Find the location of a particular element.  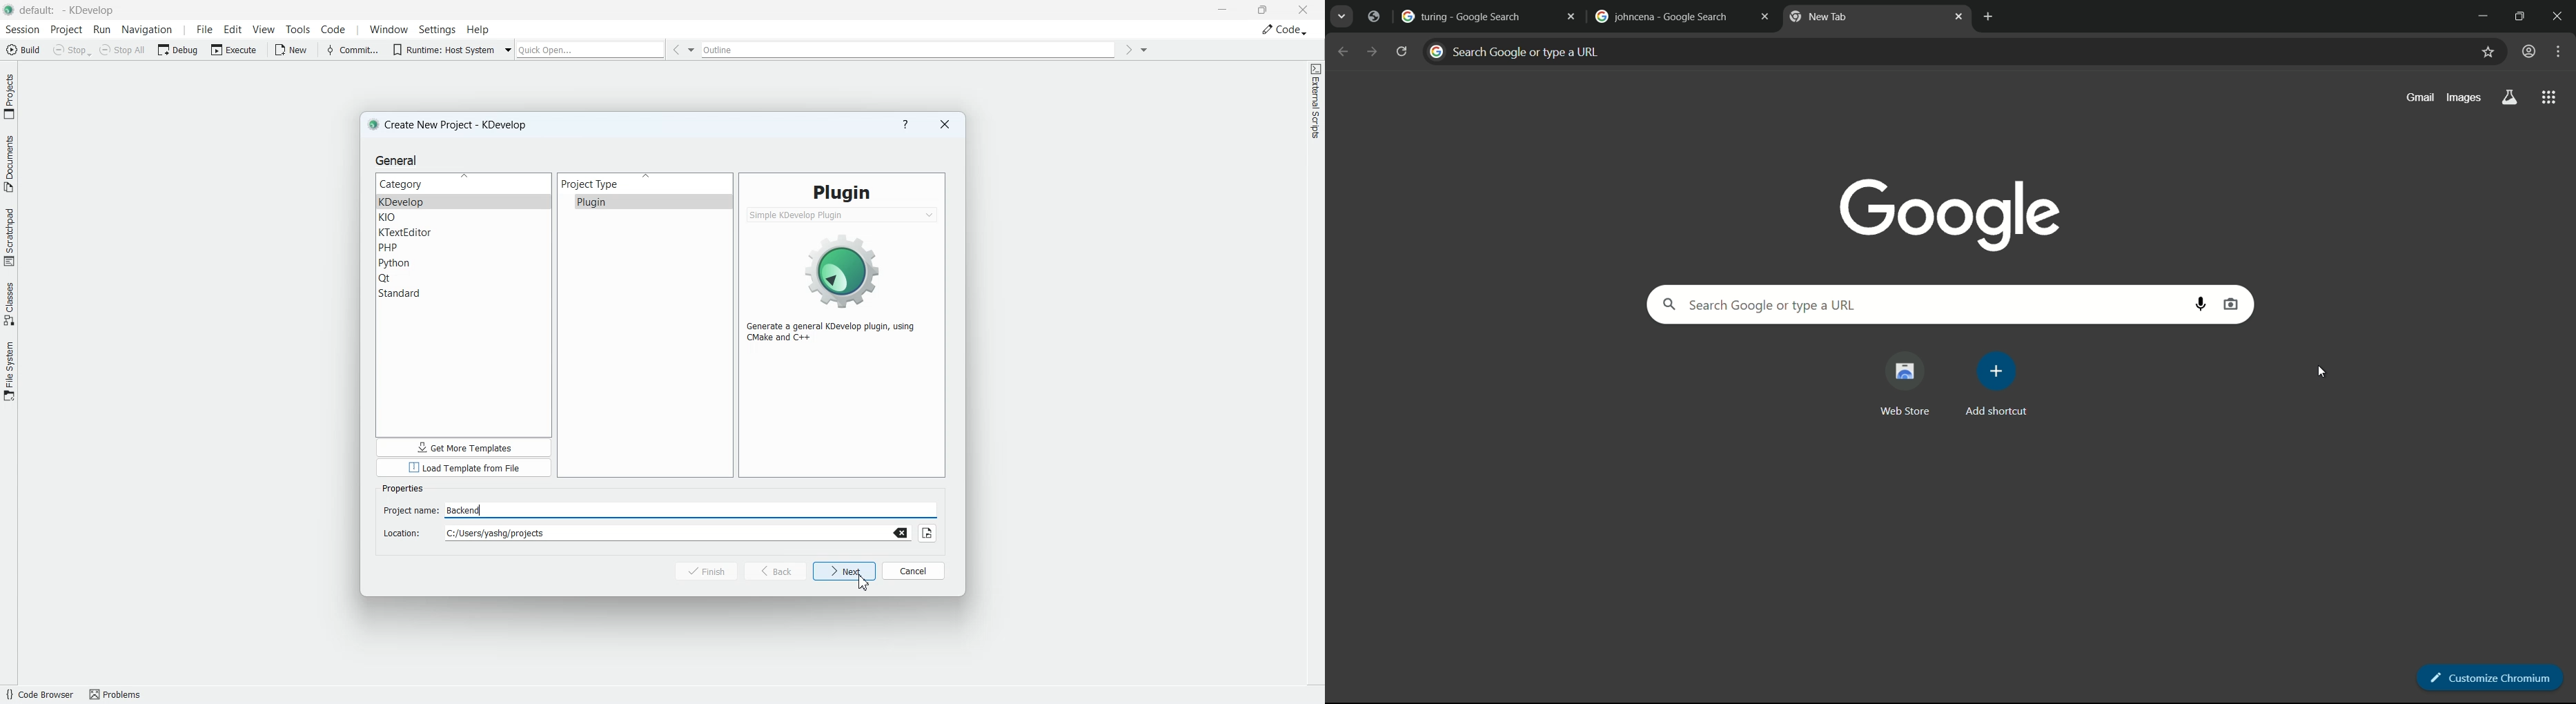

forward is located at coordinates (1371, 51).